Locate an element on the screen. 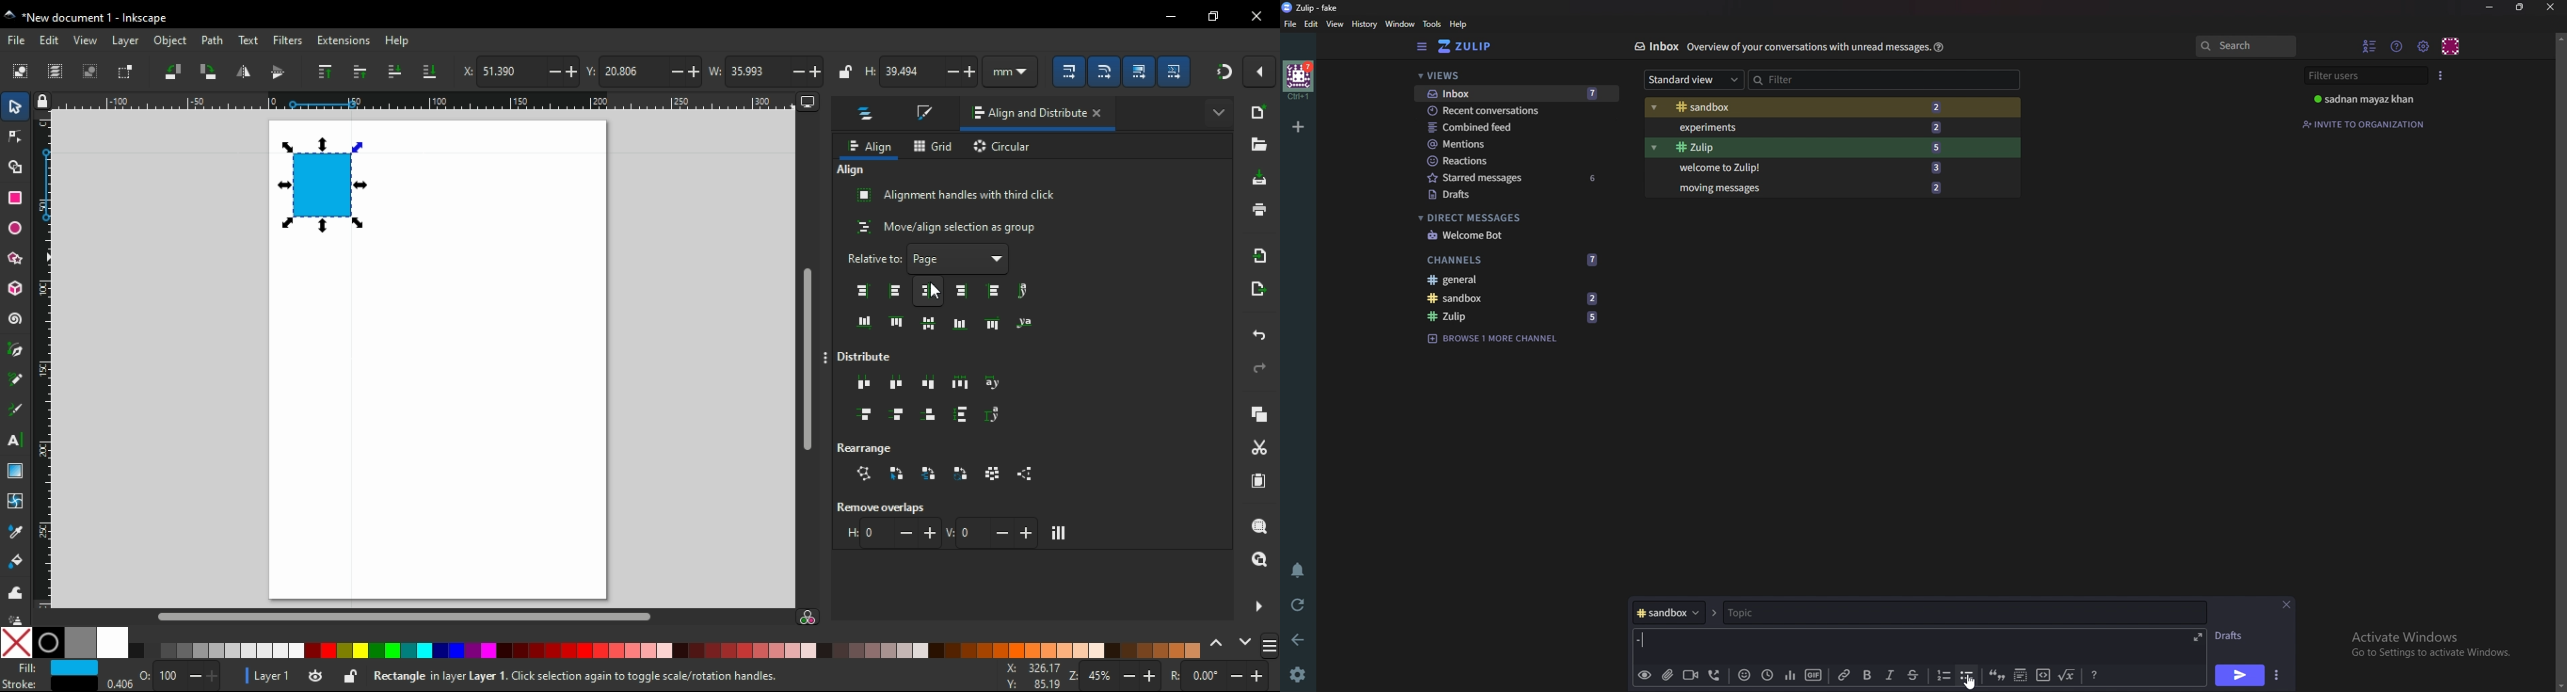 The height and width of the screenshot is (700, 2576). Starred messages is located at coordinates (1517, 177).